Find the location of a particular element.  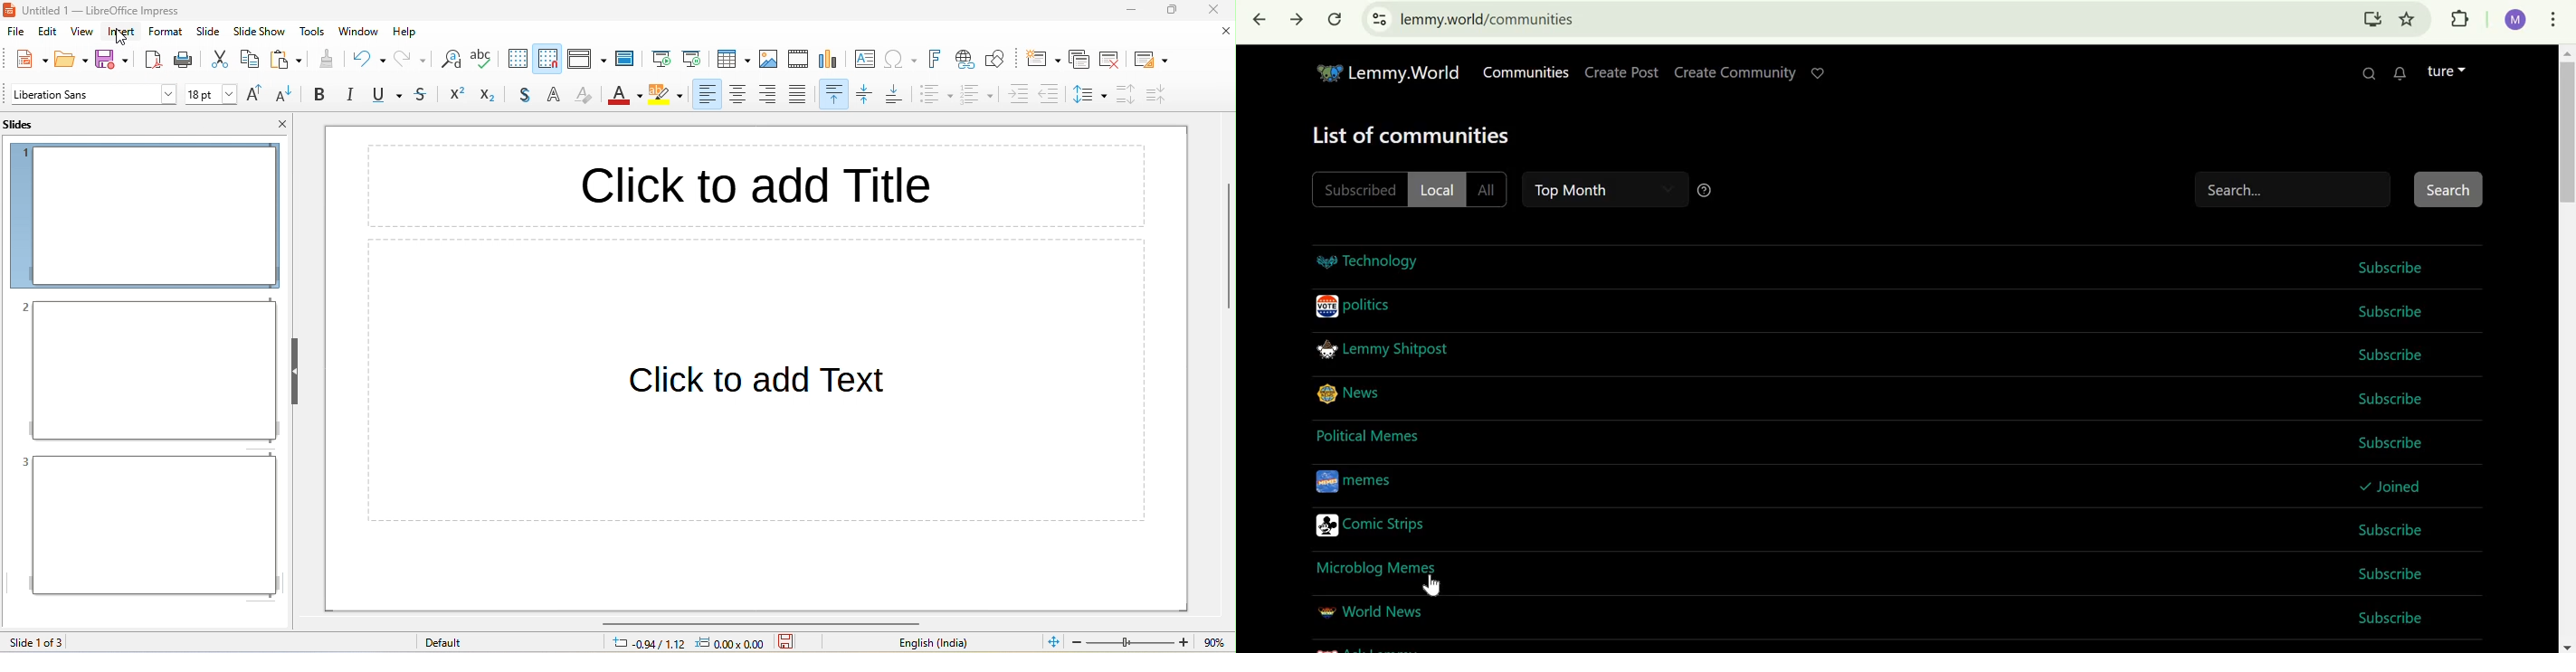

subscribe is located at coordinates (2392, 398).